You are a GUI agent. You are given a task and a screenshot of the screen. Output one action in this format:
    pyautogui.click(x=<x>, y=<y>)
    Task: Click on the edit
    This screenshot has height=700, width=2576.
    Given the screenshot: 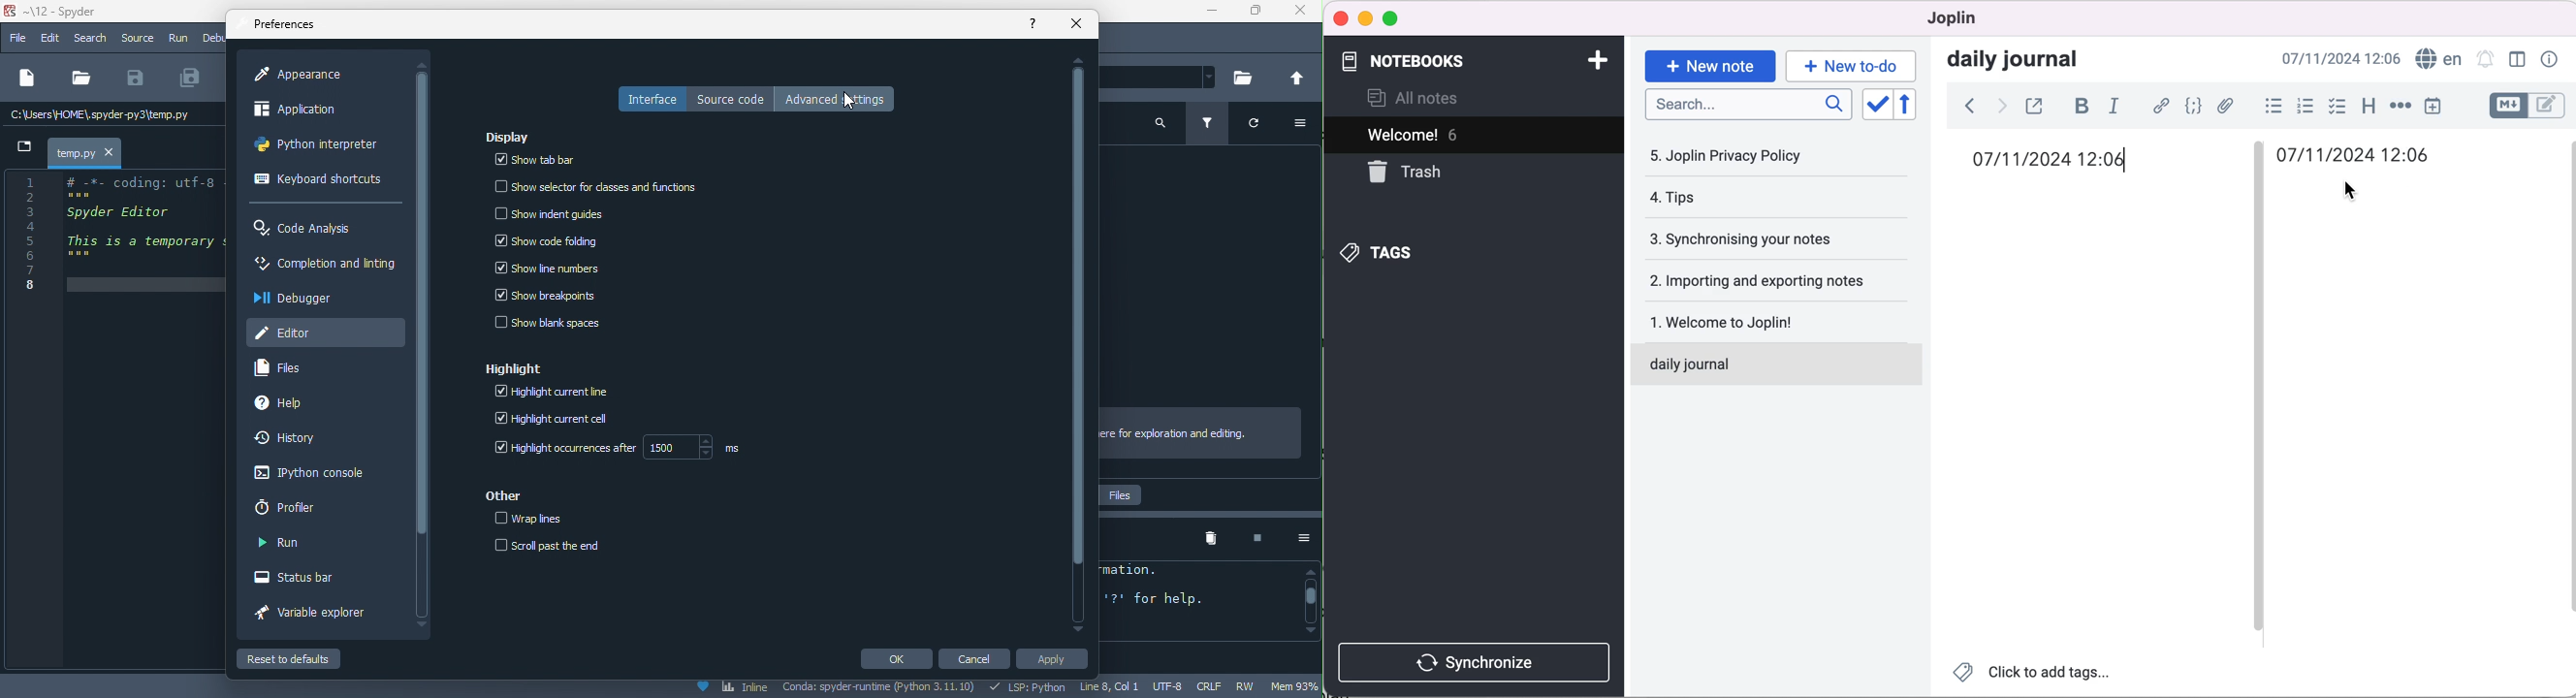 What is the action you would take?
    pyautogui.click(x=52, y=39)
    